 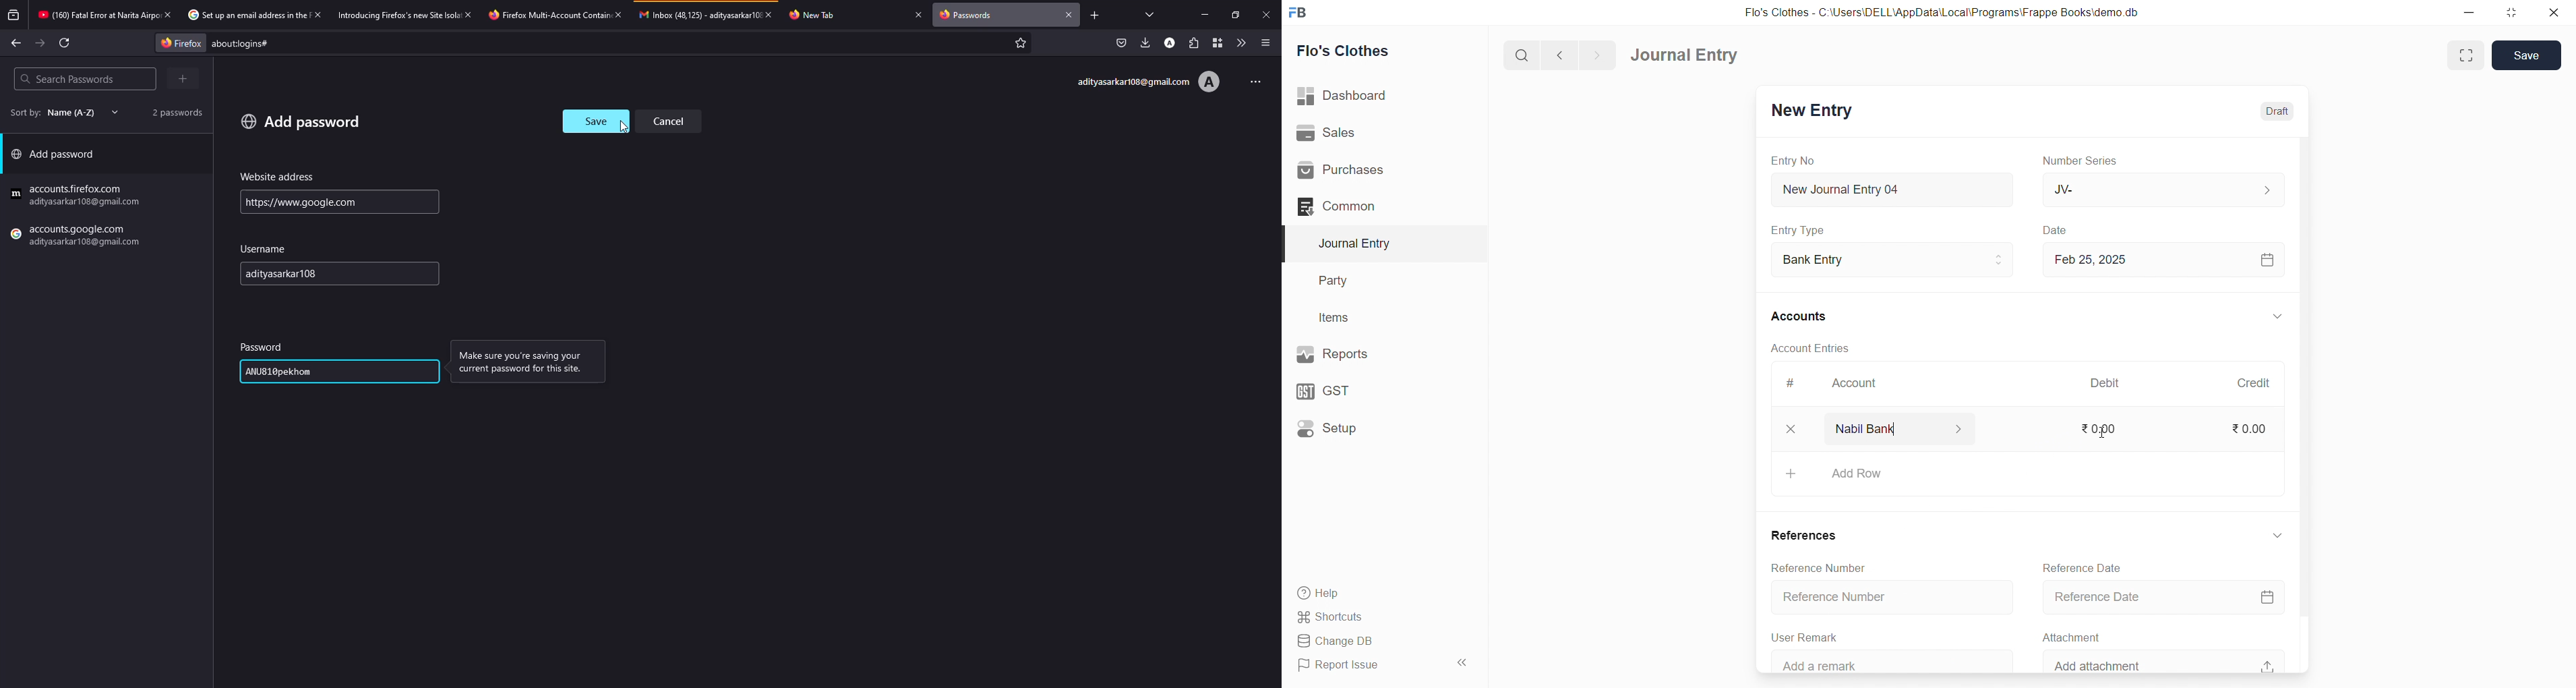 What do you see at coordinates (1365, 665) in the screenshot?
I see `Report Issue` at bounding box center [1365, 665].